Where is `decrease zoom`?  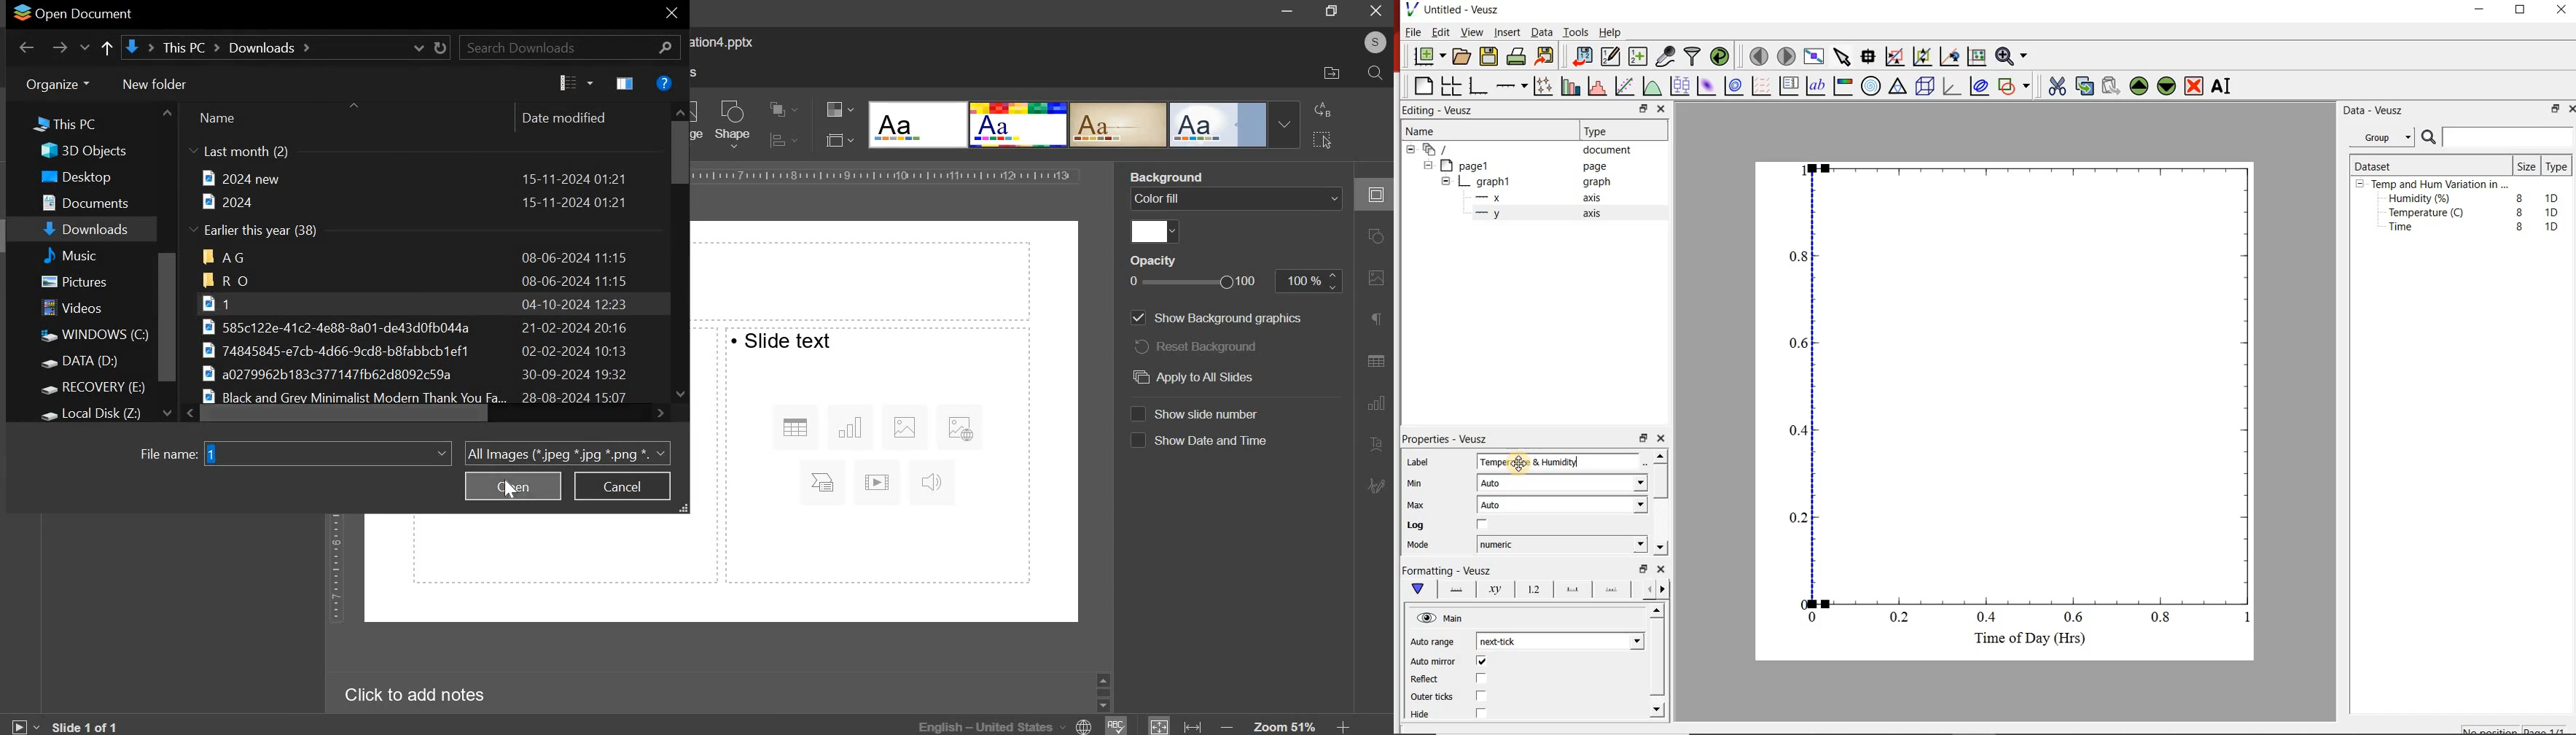 decrease zoom is located at coordinates (1230, 726).